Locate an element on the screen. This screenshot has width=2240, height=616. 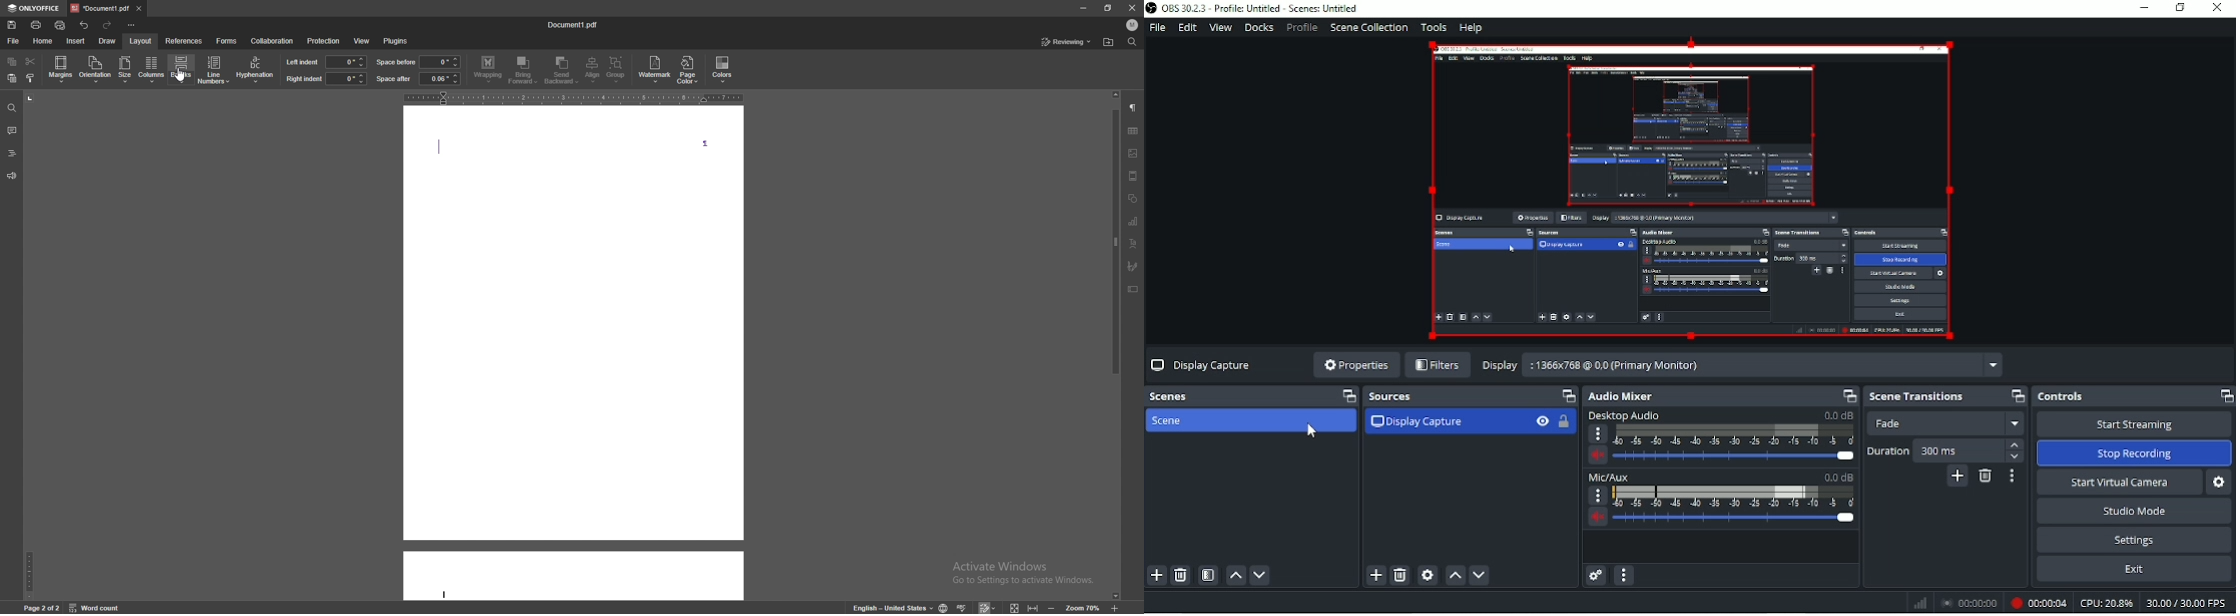
Stop Recording is located at coordinates (2133, 453).